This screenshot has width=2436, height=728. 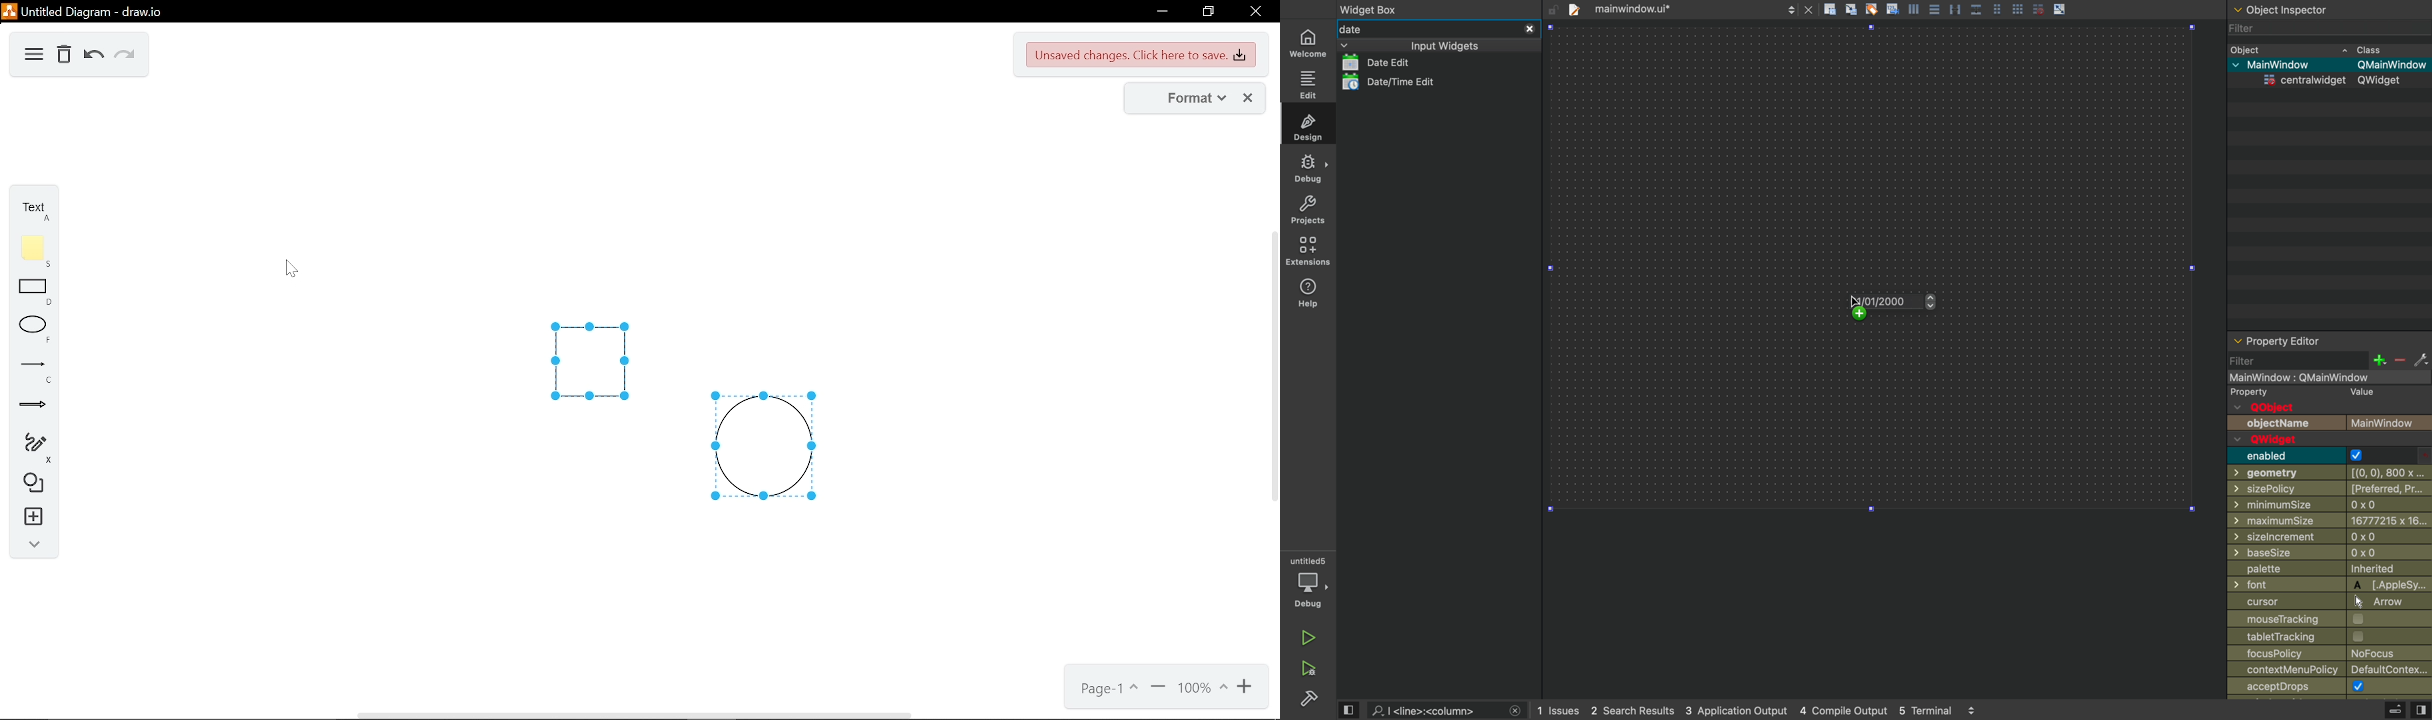 I want to click on disable grid snap, so click(x=2039, y=9).